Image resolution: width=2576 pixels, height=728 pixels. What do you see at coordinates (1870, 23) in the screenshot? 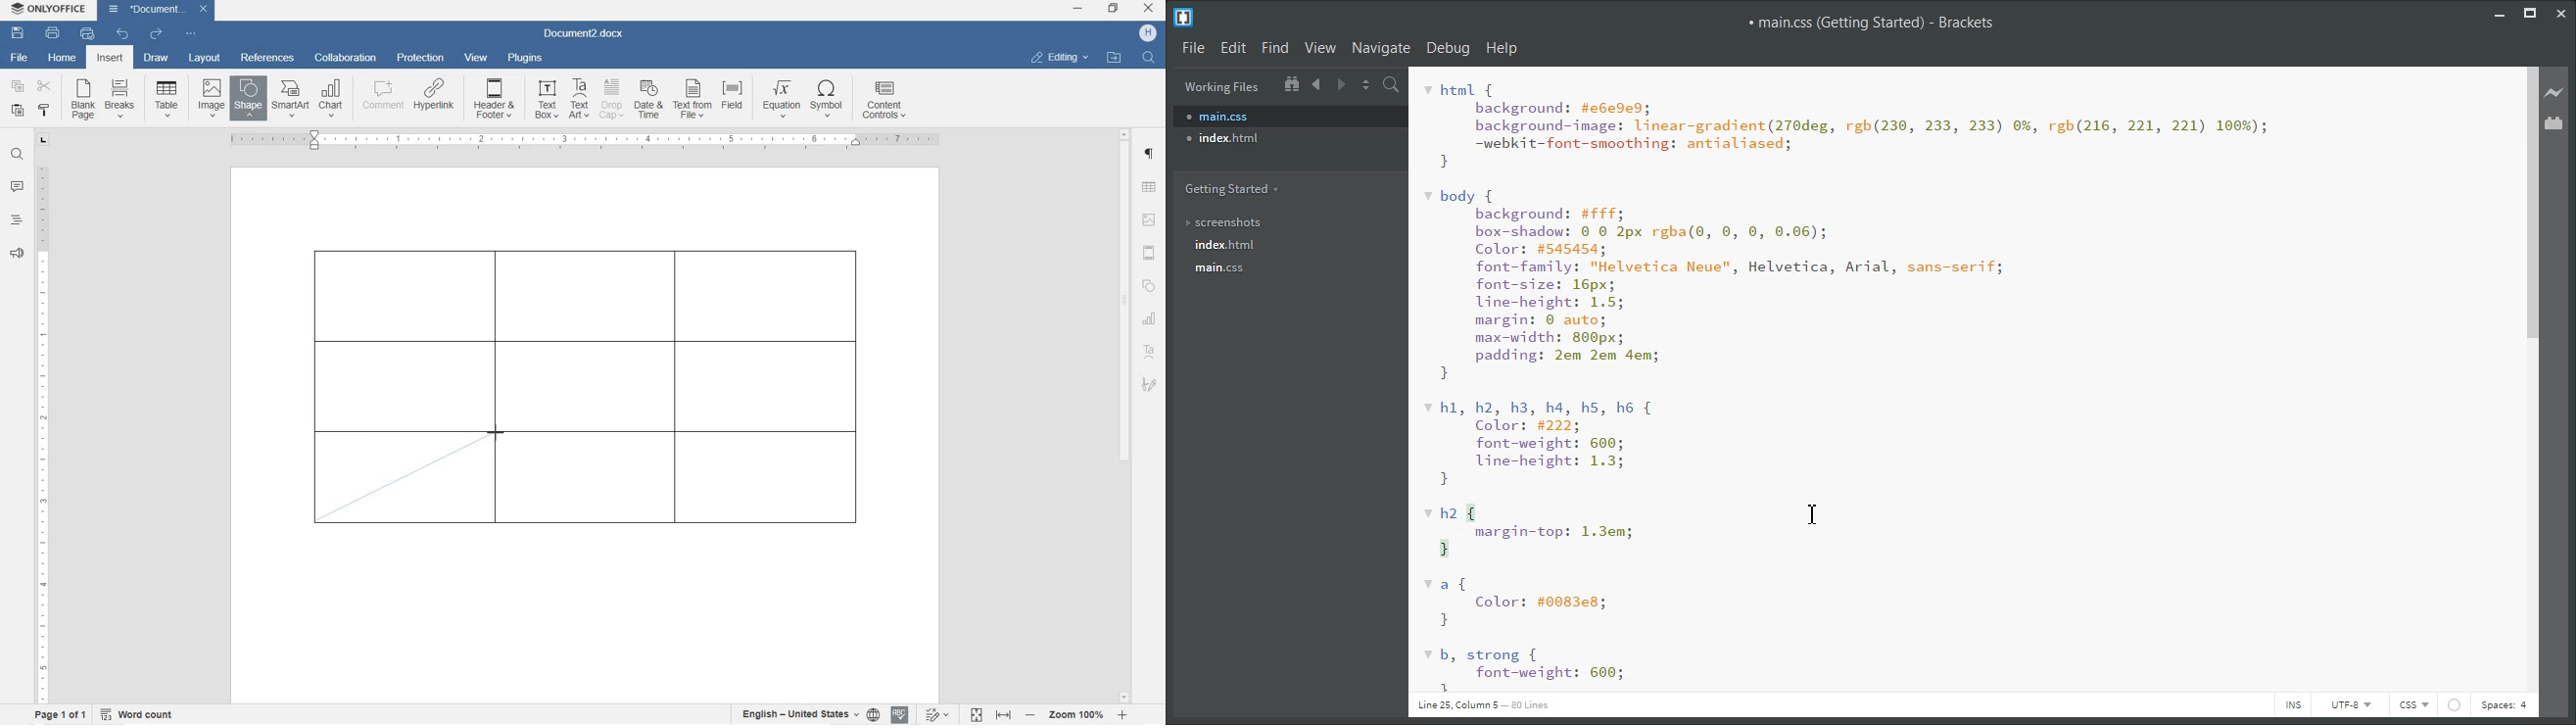
I see `main.css (Getting Started) - Brackets` at bounding box center [1870, 23].